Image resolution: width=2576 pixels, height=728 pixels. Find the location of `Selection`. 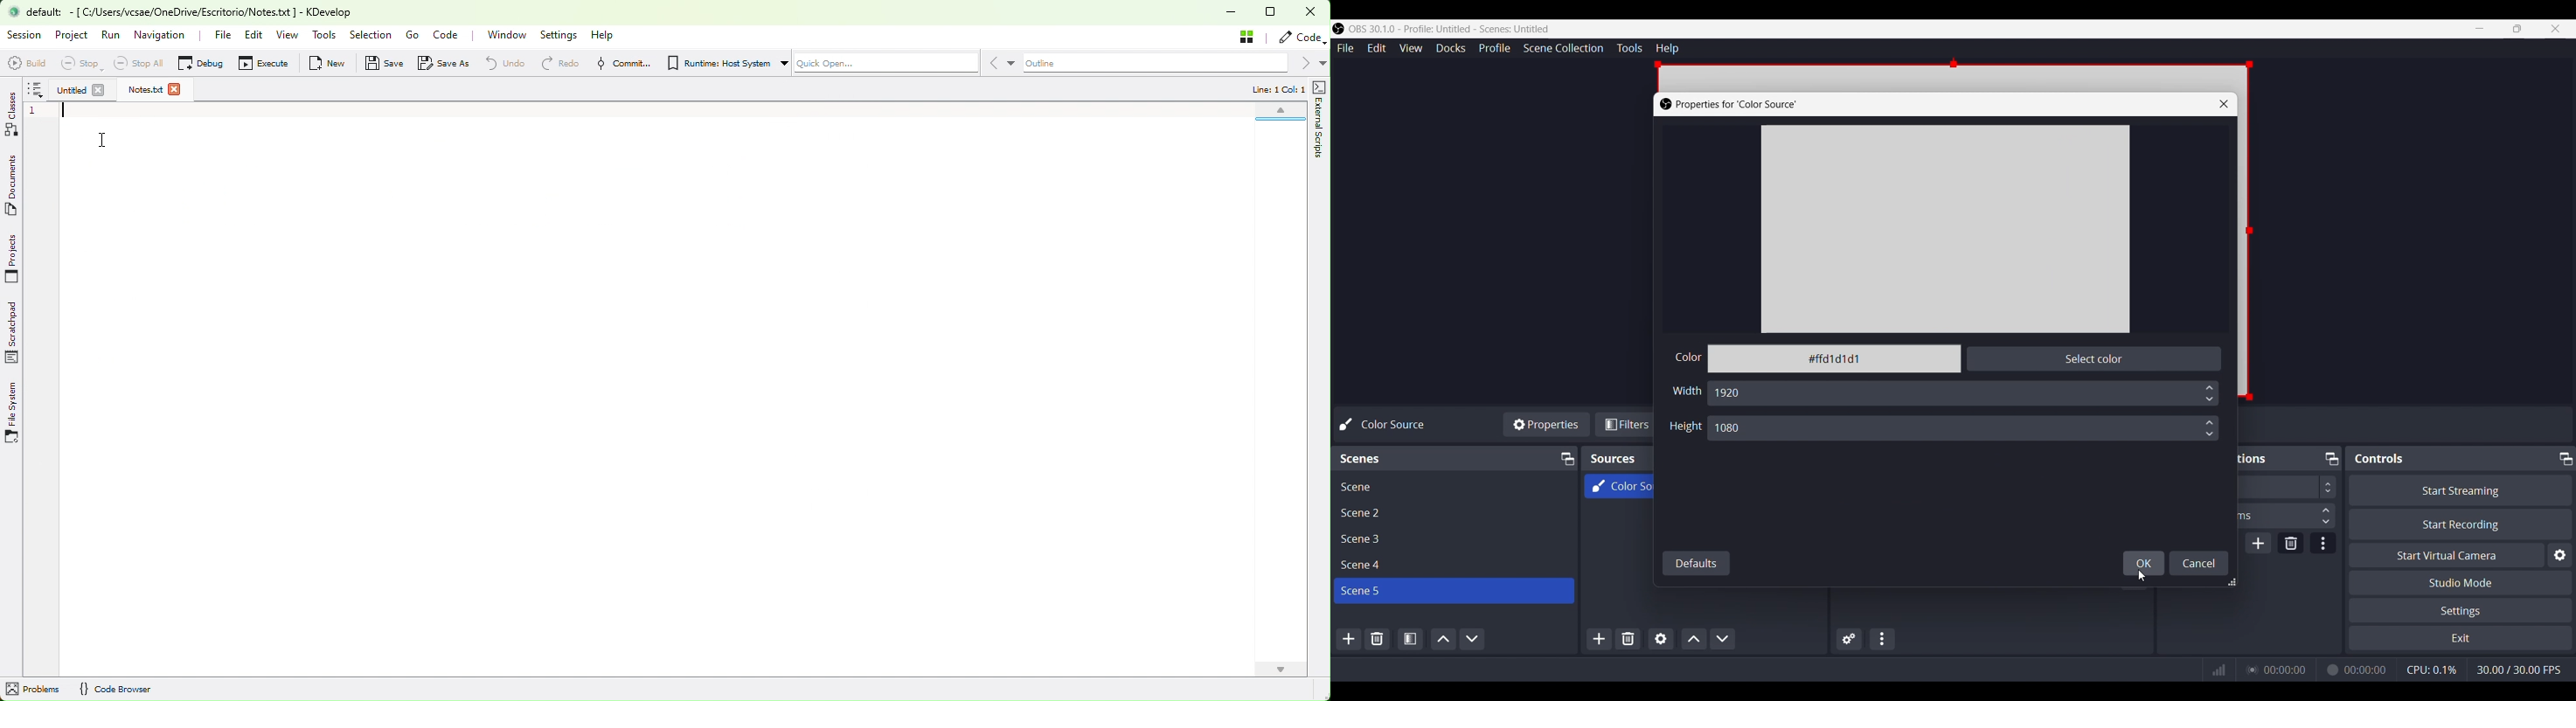

Selection is located at coordinates (371, 33).